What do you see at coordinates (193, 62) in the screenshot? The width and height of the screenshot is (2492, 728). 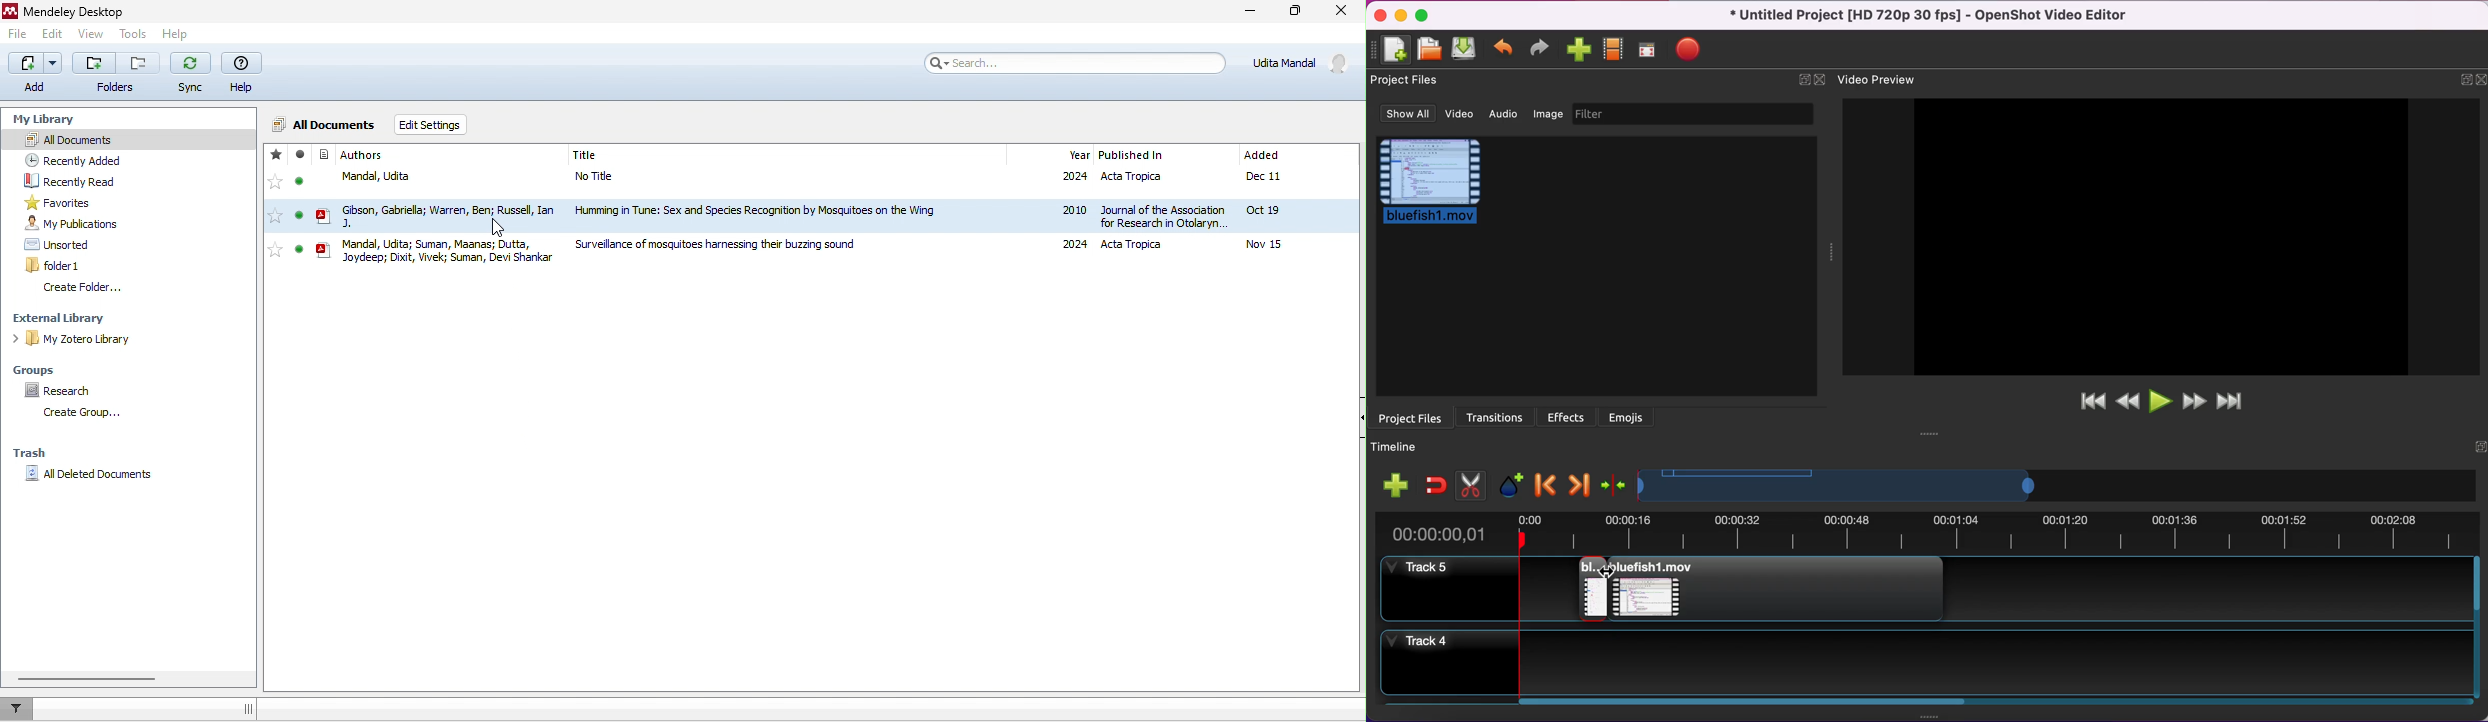 I see `sync` at bounding box center [193, 62].